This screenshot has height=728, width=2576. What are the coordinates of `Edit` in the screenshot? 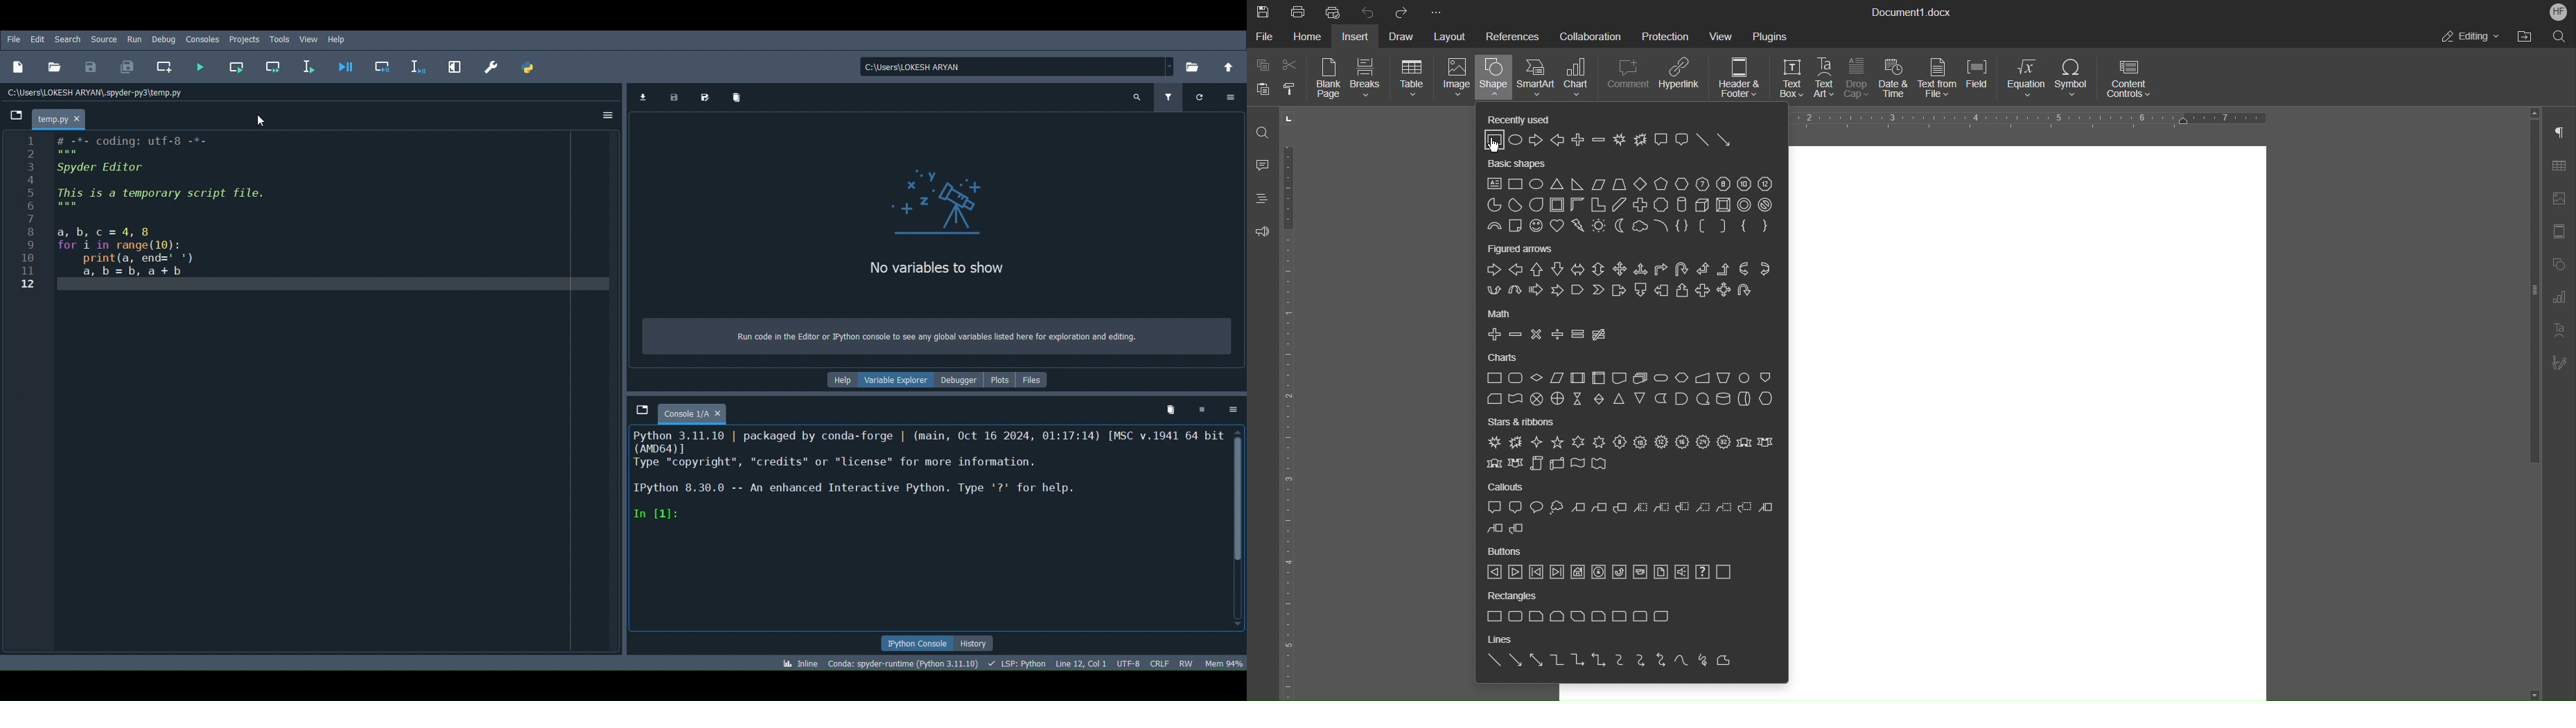 It's located at (36, 38).